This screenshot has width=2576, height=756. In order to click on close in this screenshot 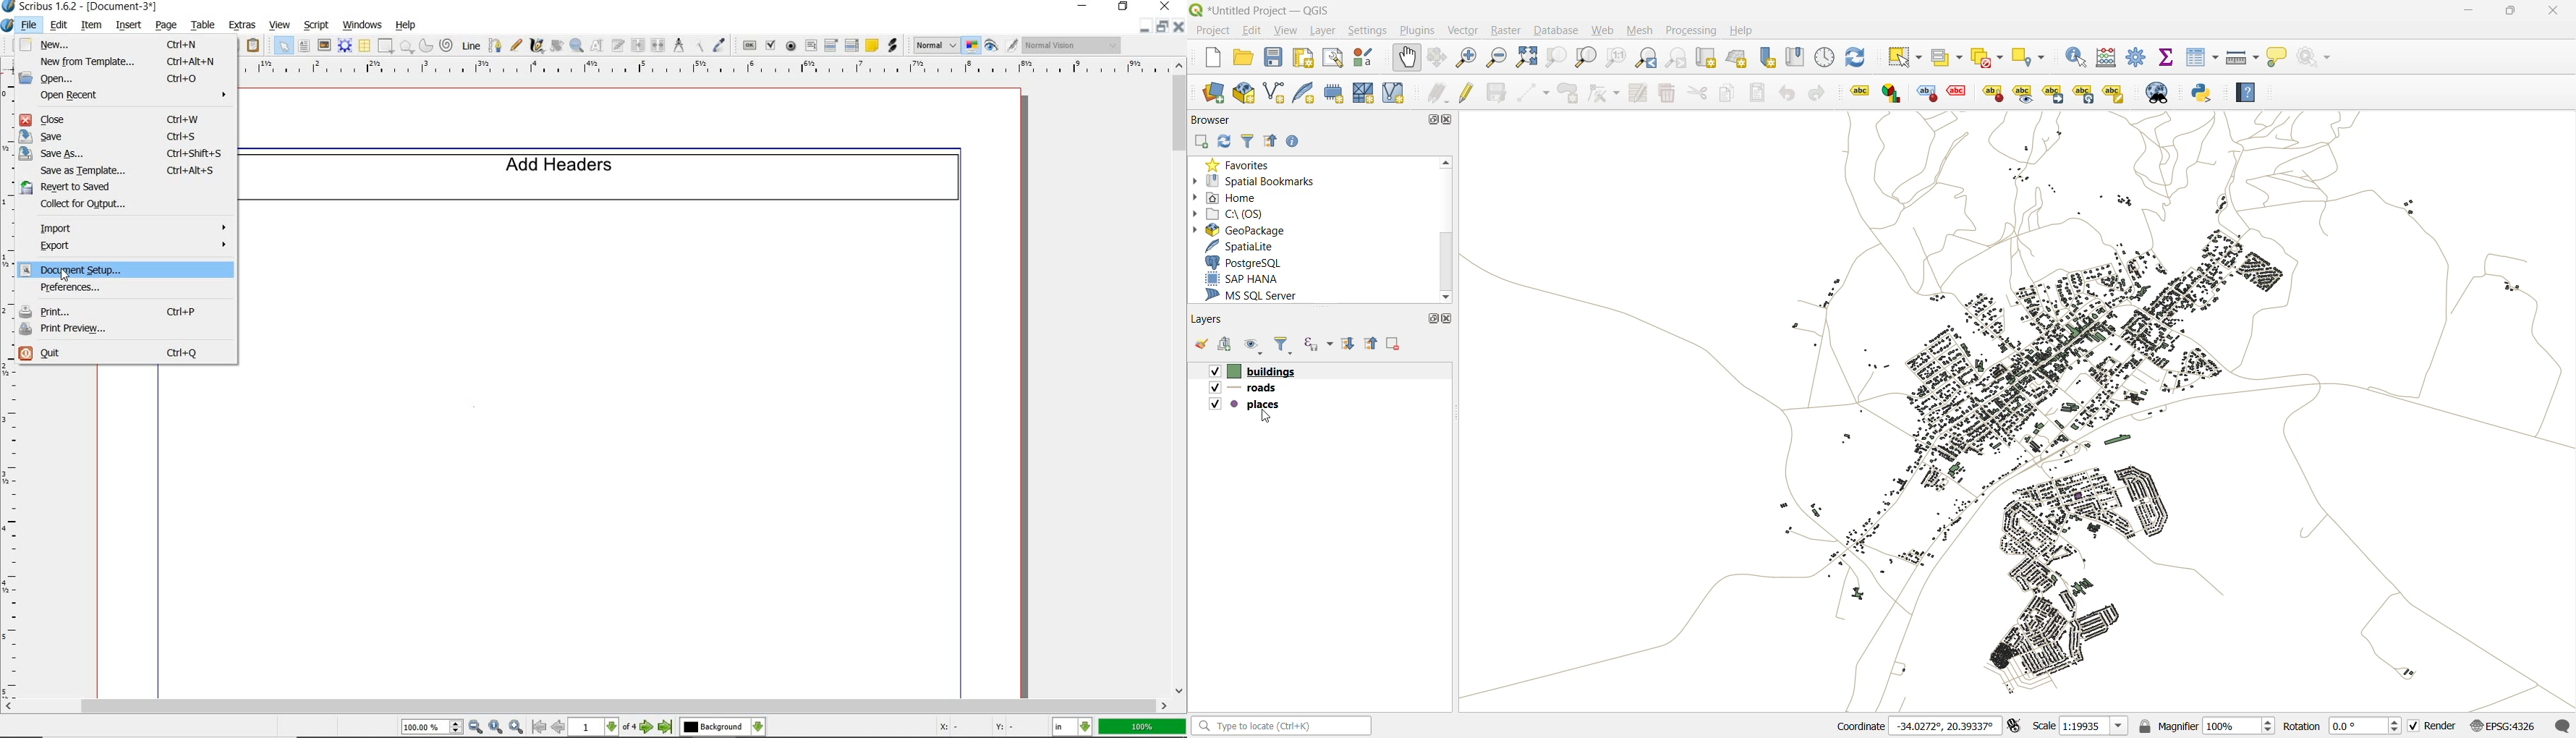, I will do `click(128, 119)`.